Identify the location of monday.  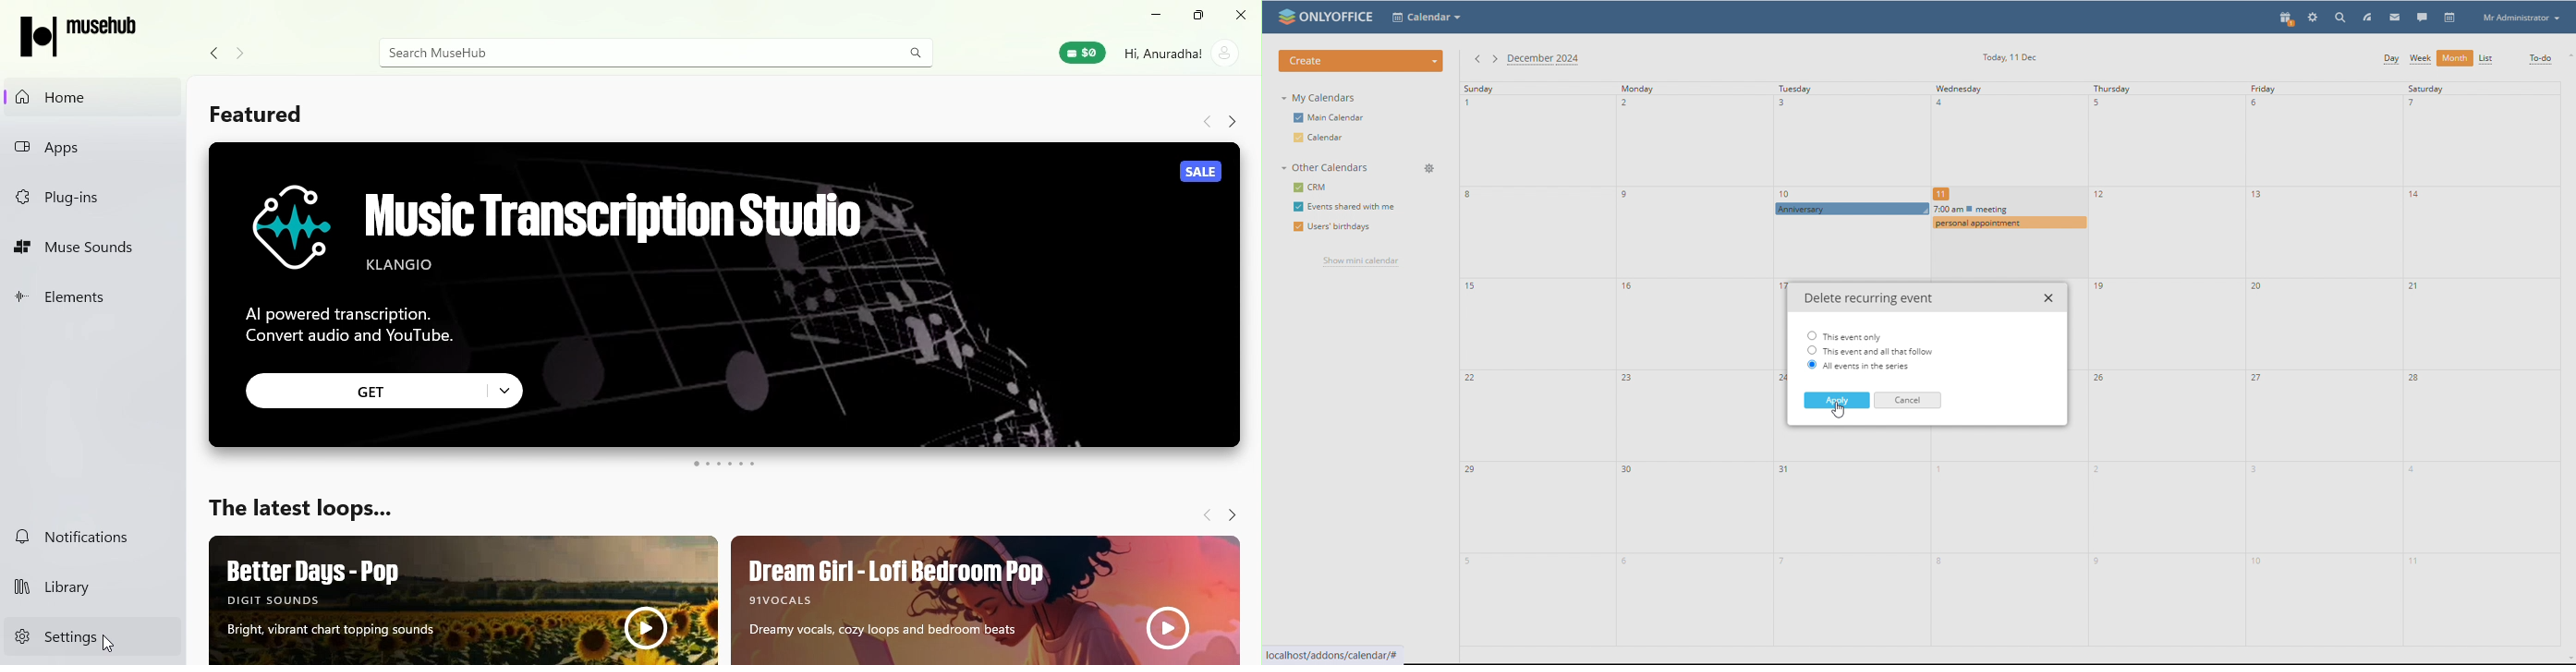
(1694, 364).